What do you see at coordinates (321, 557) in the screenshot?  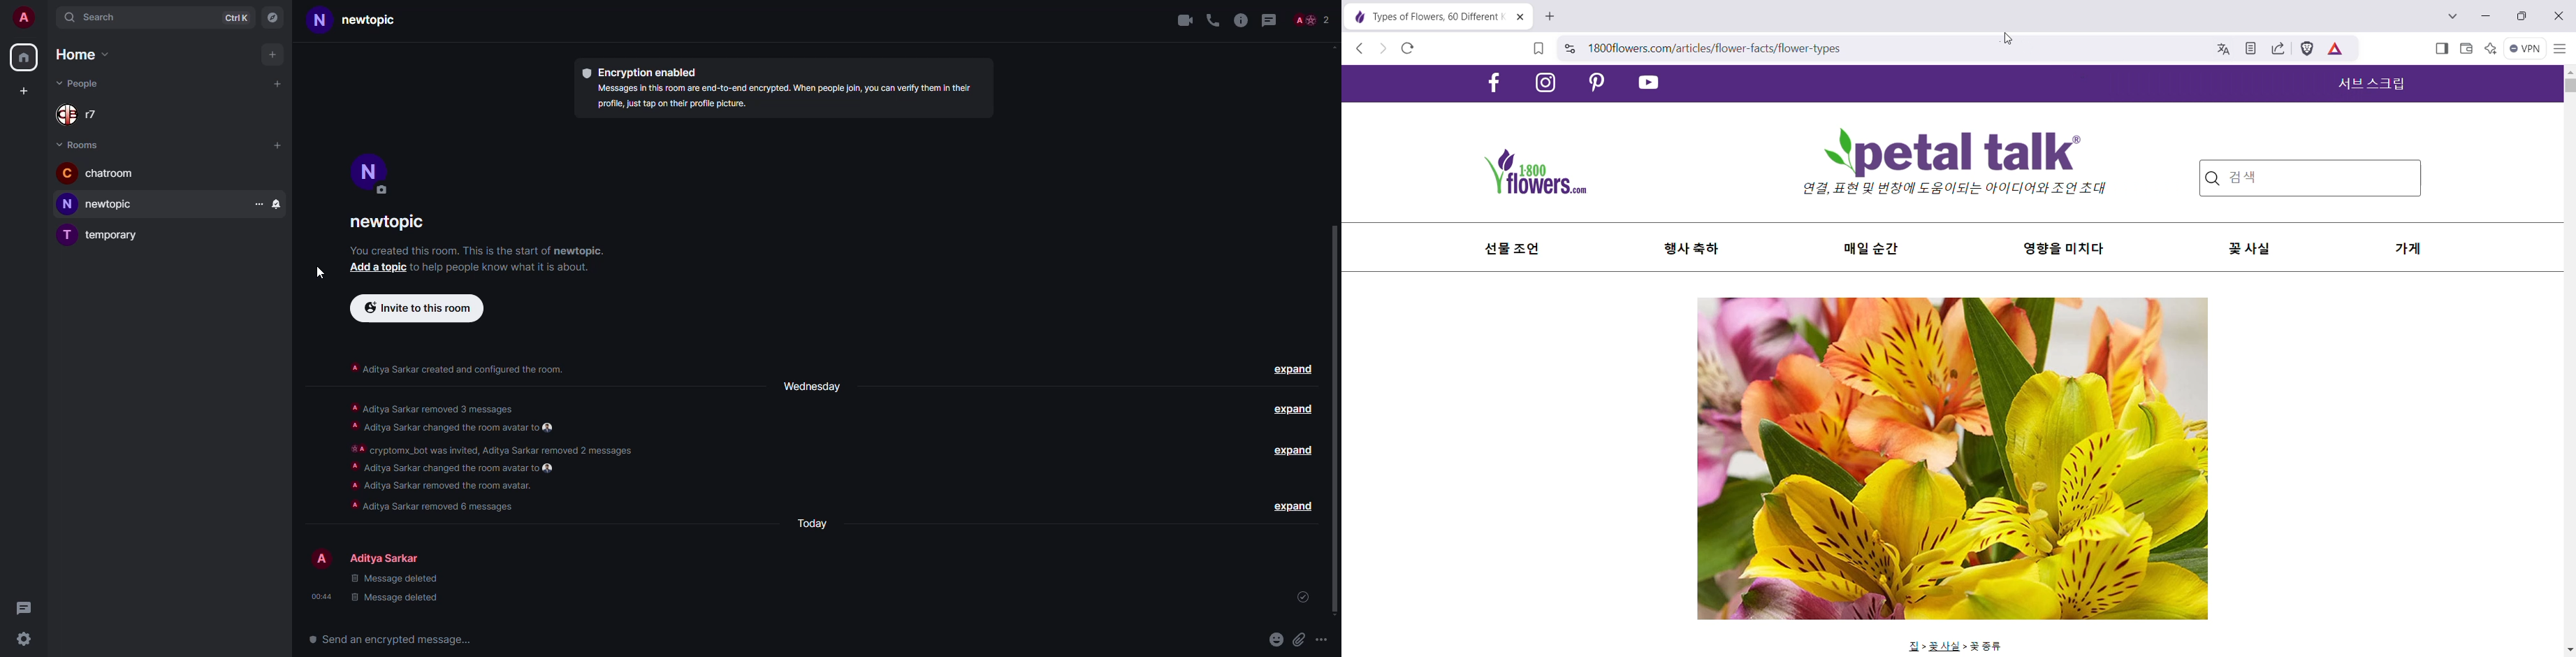 I see `profile` at bounding box center [321, 557].